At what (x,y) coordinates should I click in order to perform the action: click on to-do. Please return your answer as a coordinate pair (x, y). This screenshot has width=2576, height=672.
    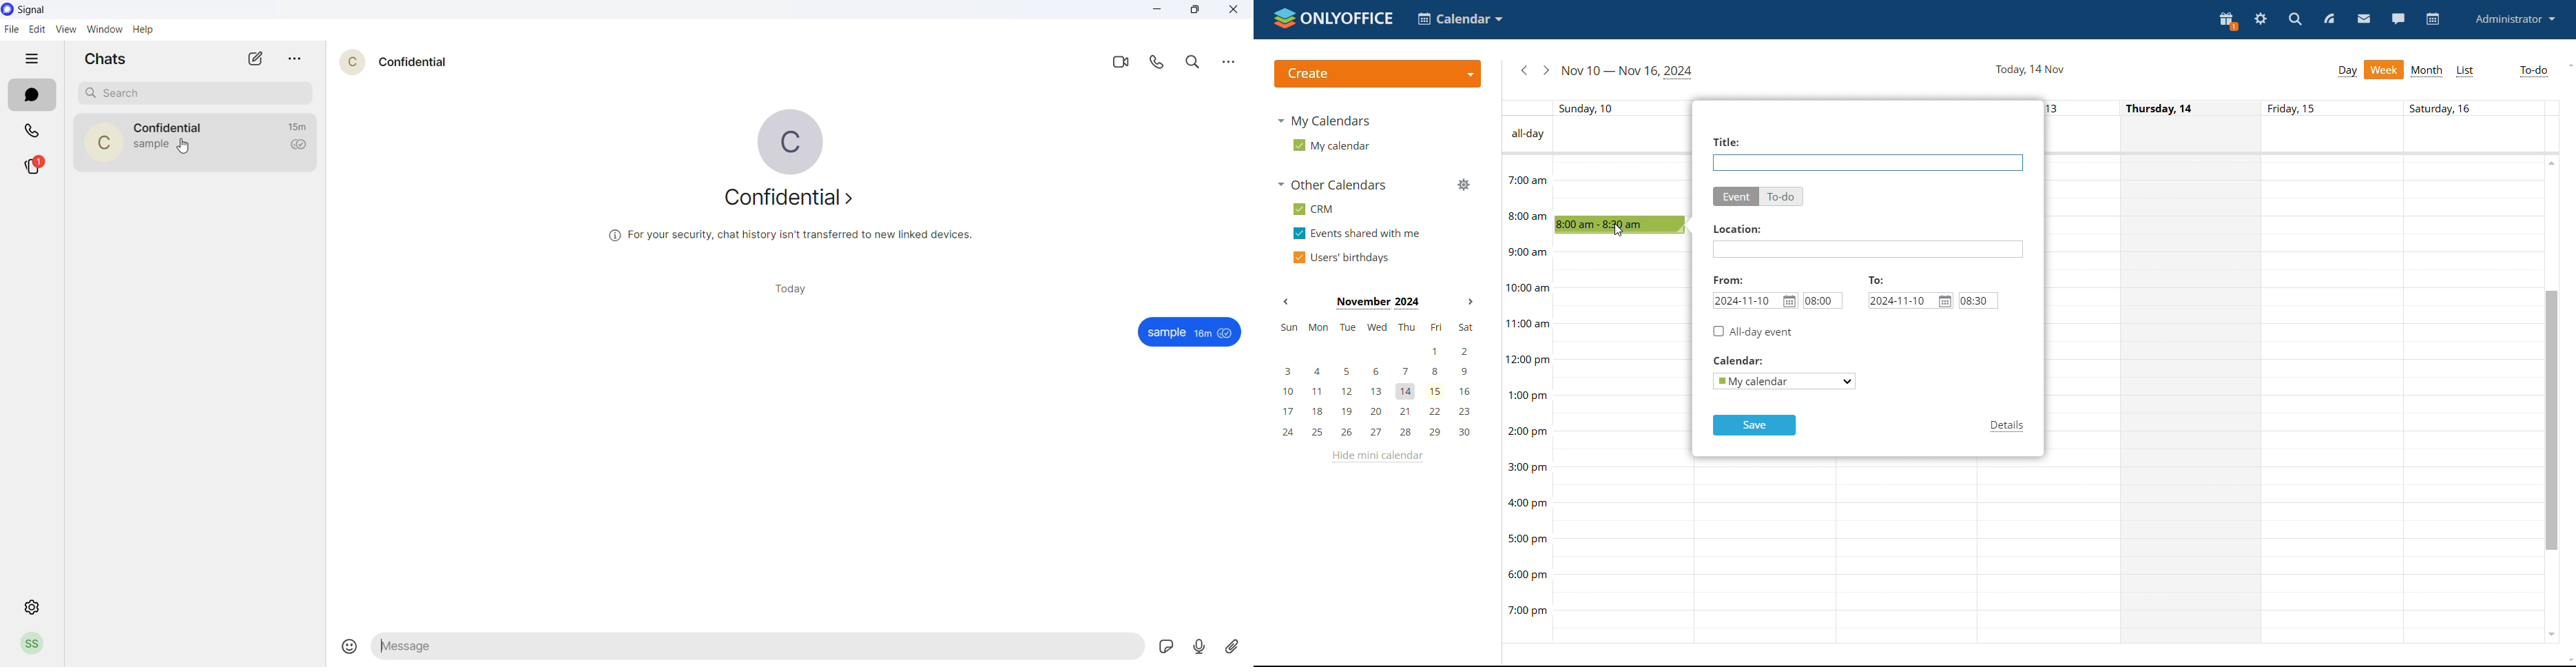
    Looking at the image, I should click on (2535, 70).